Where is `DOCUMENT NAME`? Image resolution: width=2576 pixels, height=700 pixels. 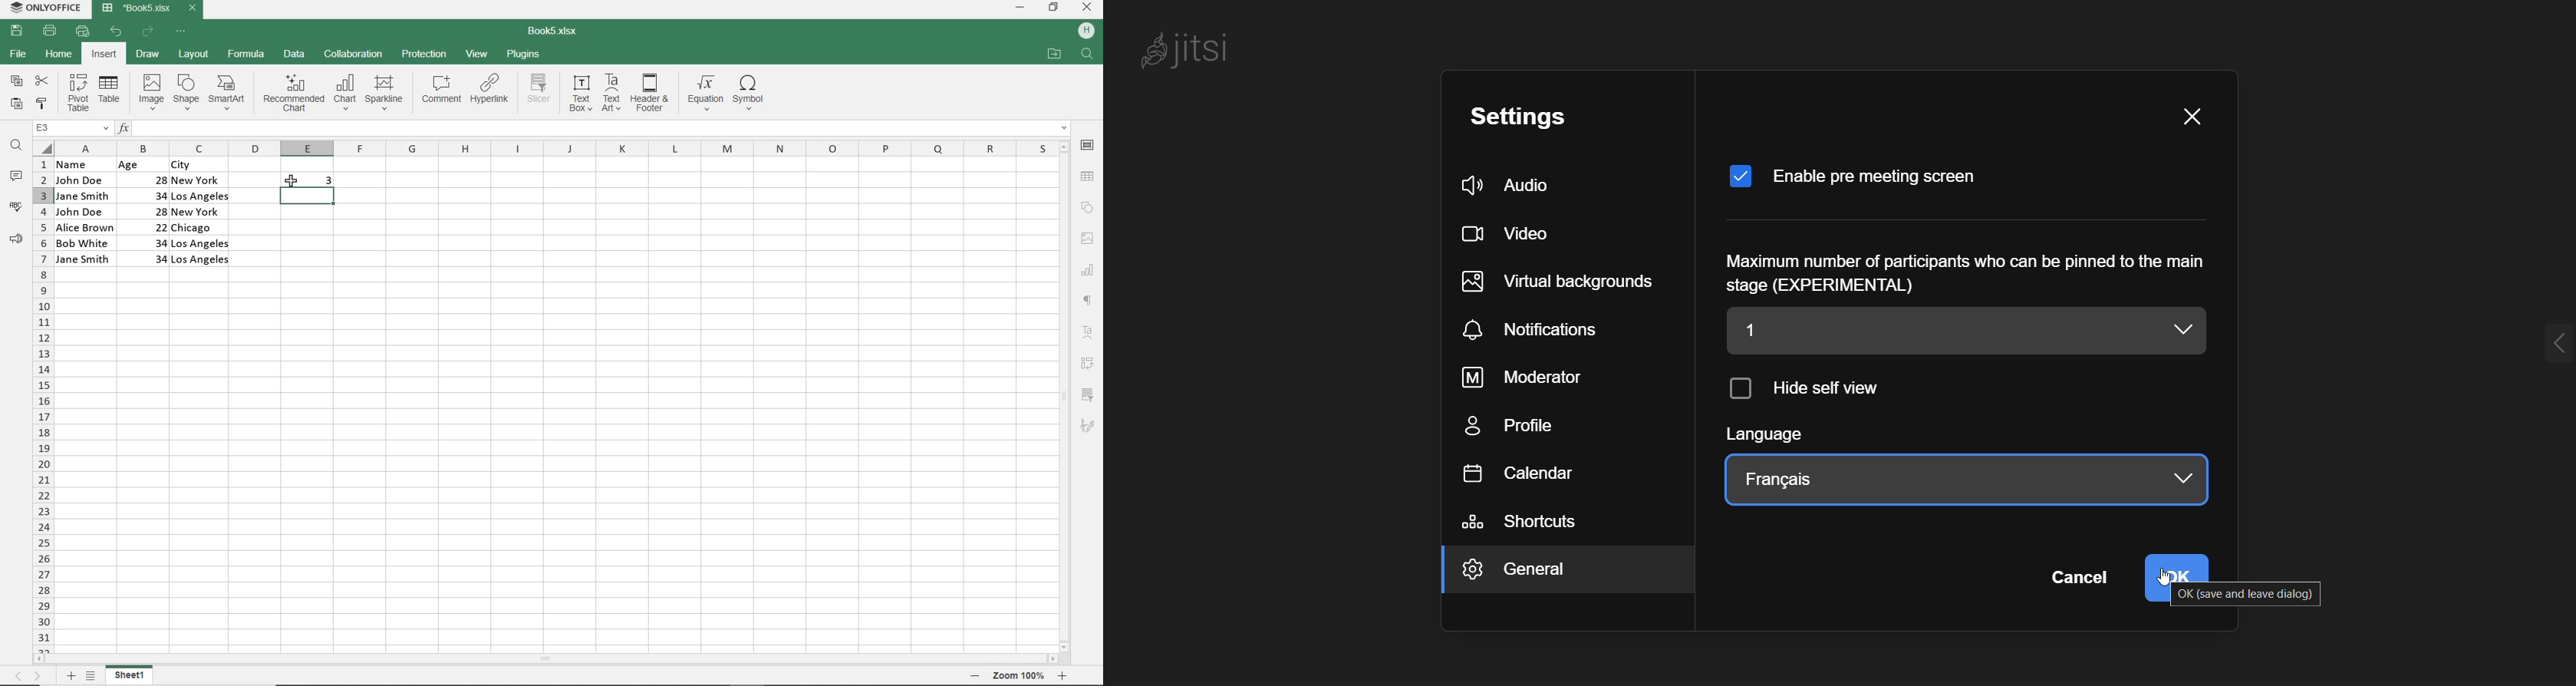 DOCUMENT NAME is located at coordinates (555, 33).